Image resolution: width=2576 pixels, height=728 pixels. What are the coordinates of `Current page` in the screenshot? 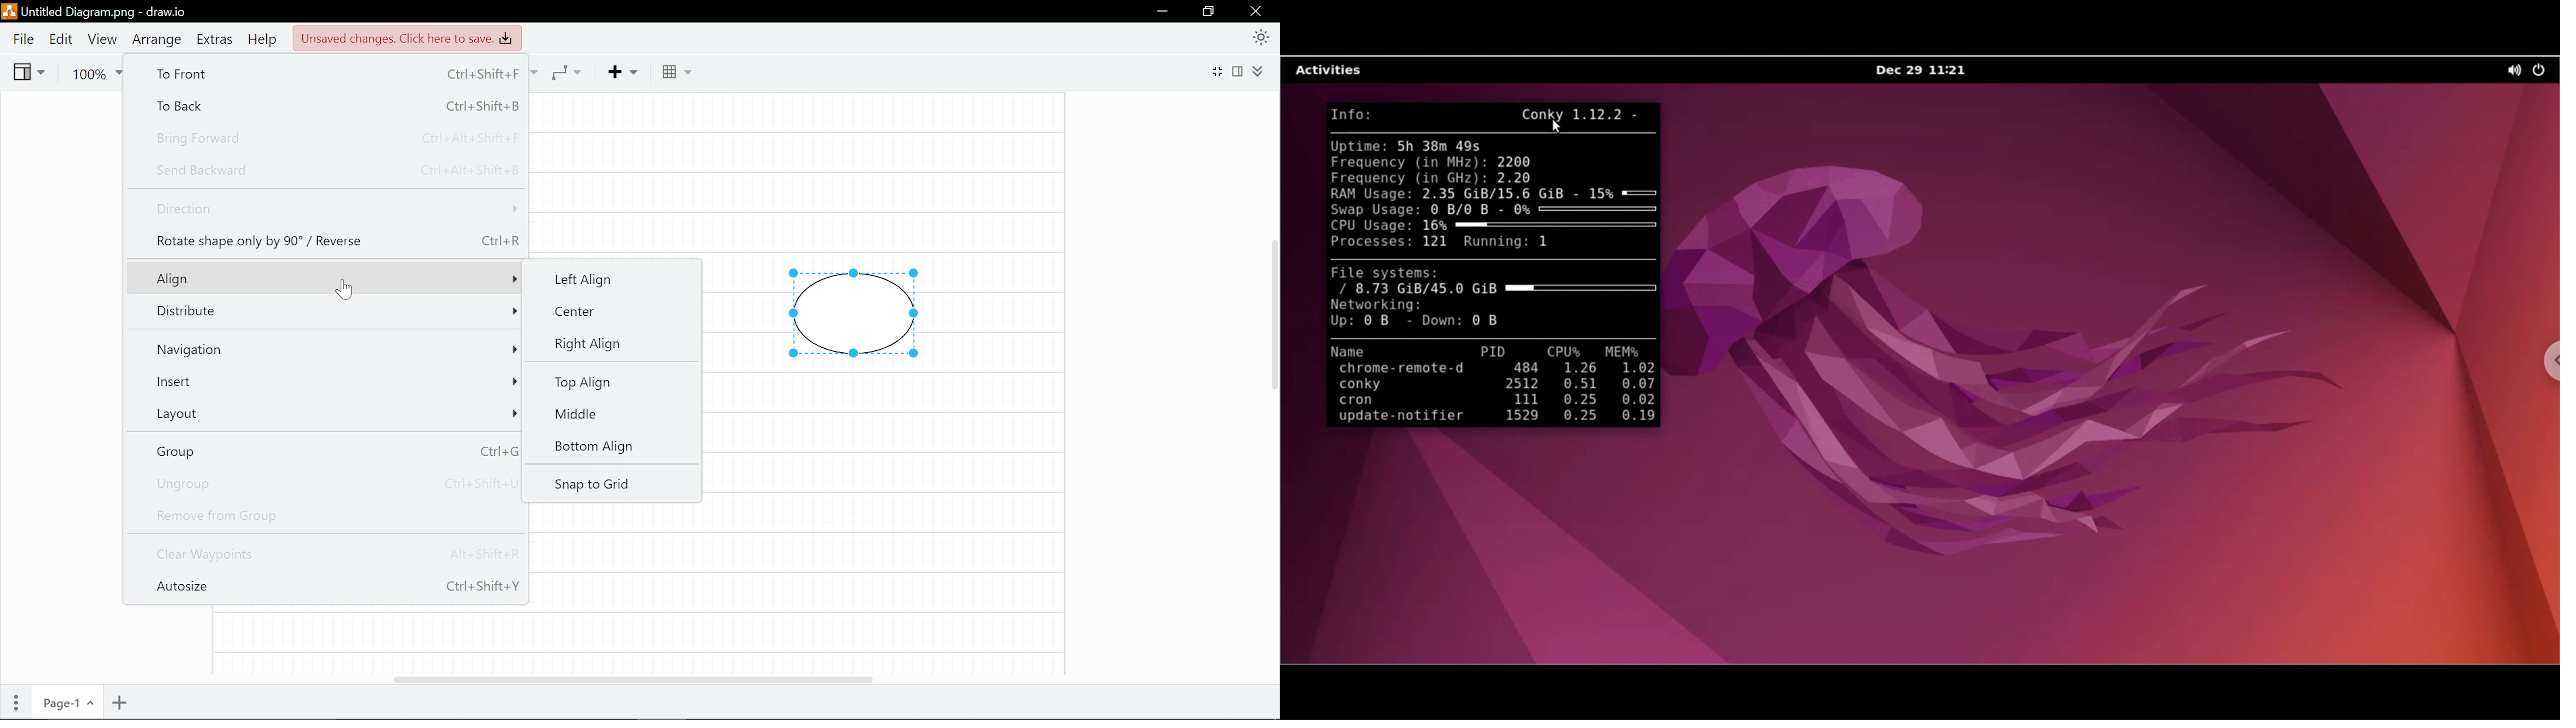 It's located at (65, 704).